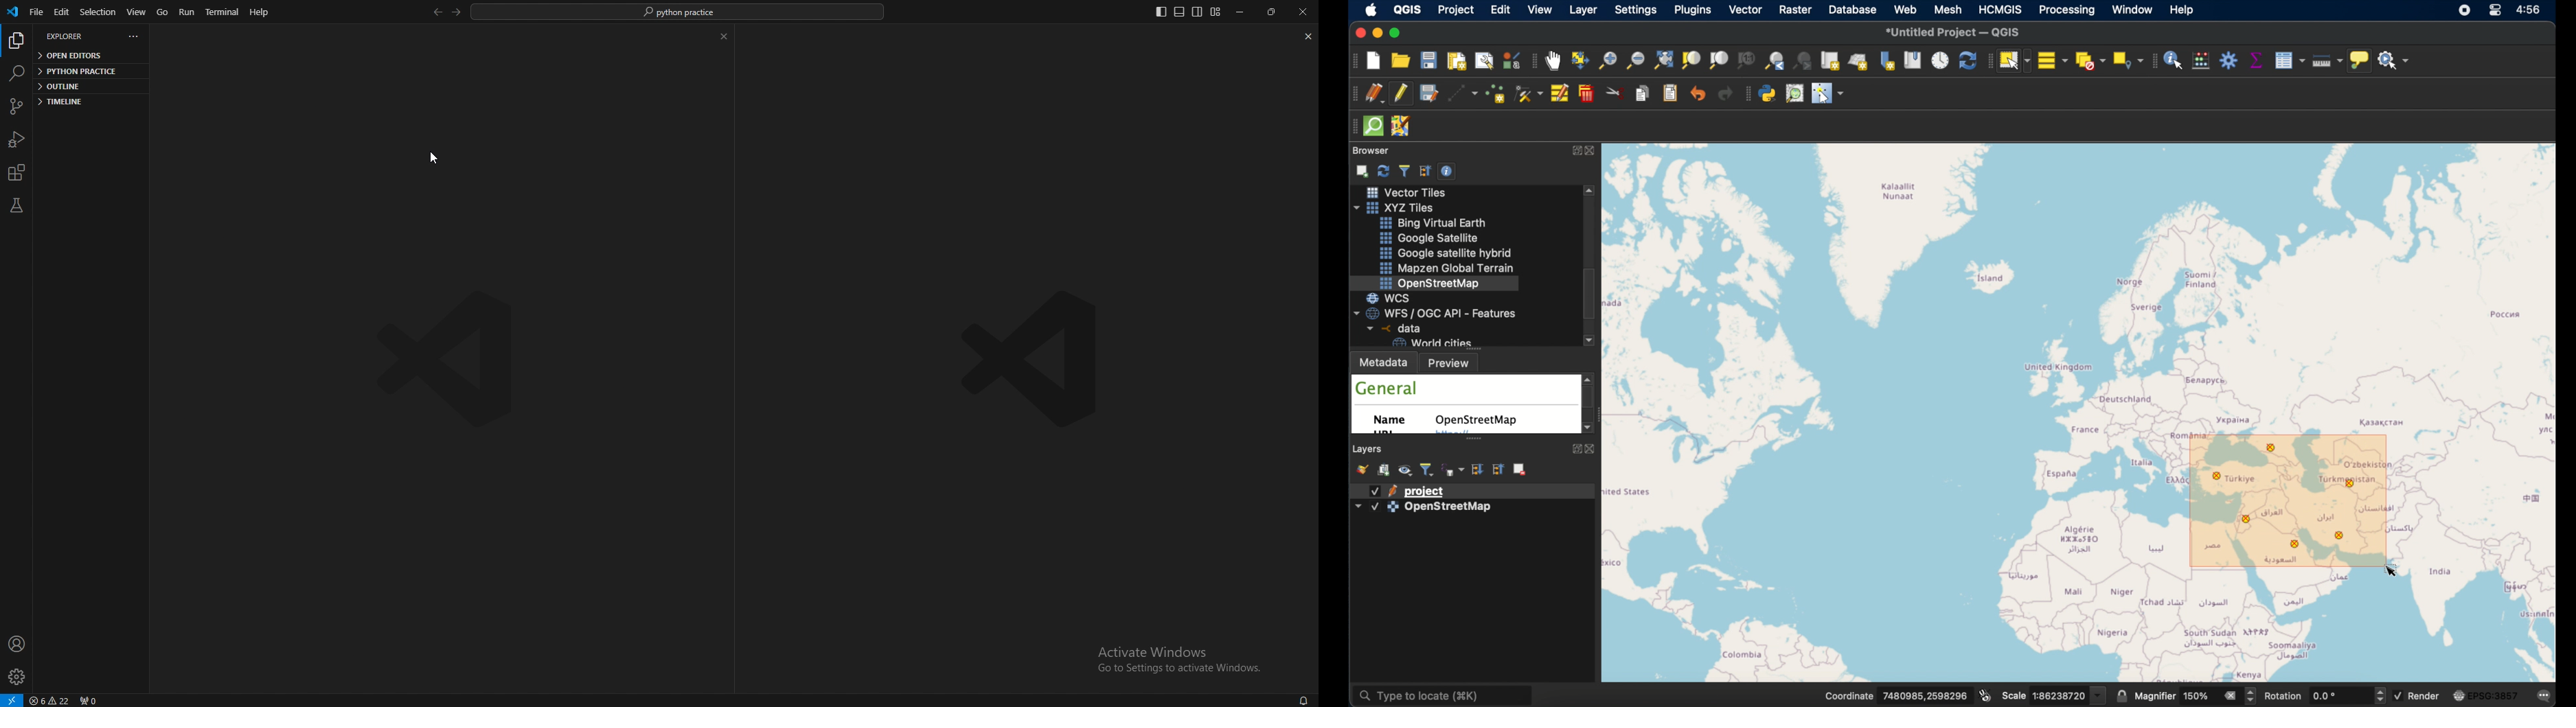 The height and width of the screenshot is (728, 2576). What do you see at coordinates (2053, 60) in the screenshot?
I see `select all features` at bounding box center [2053, 60].